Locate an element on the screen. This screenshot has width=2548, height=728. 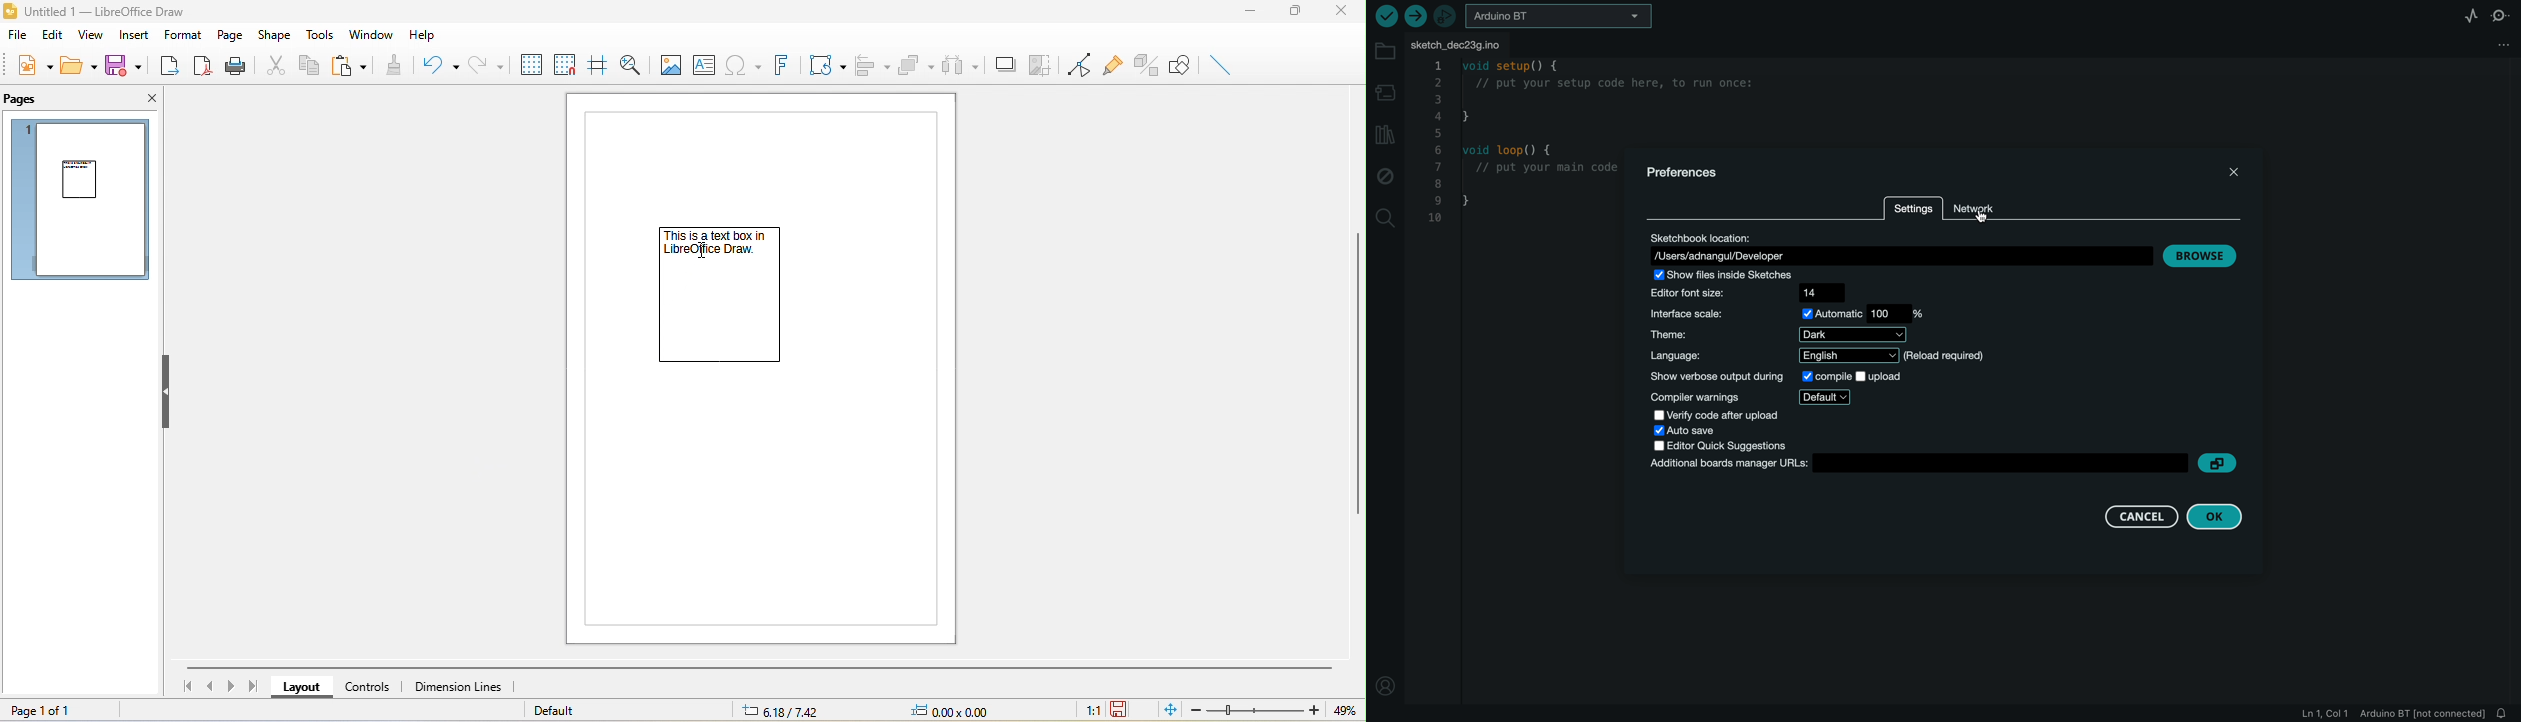
align object is located at coordinates (871, 67).